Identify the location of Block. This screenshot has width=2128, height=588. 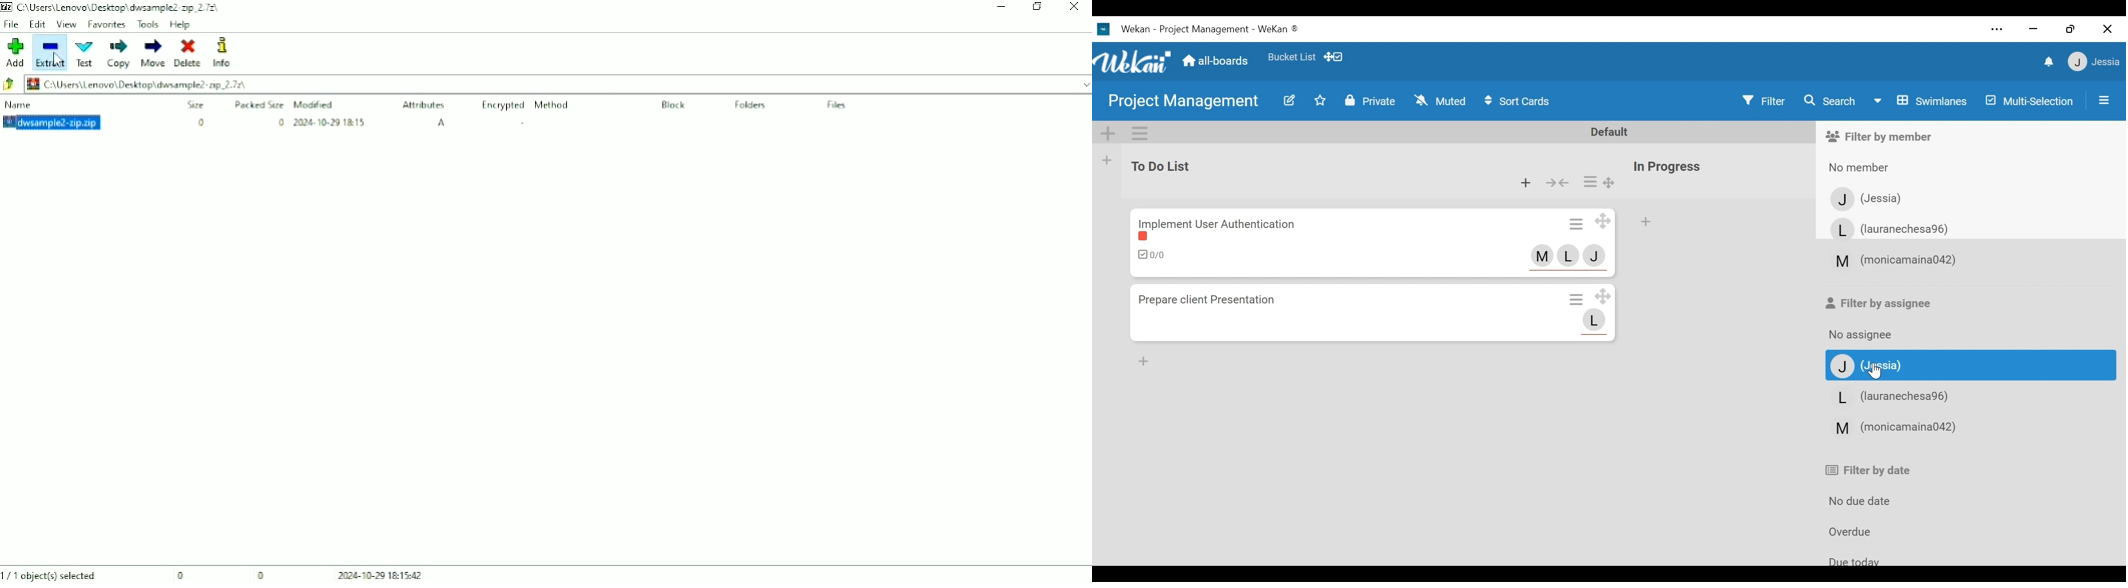
(674, 105).